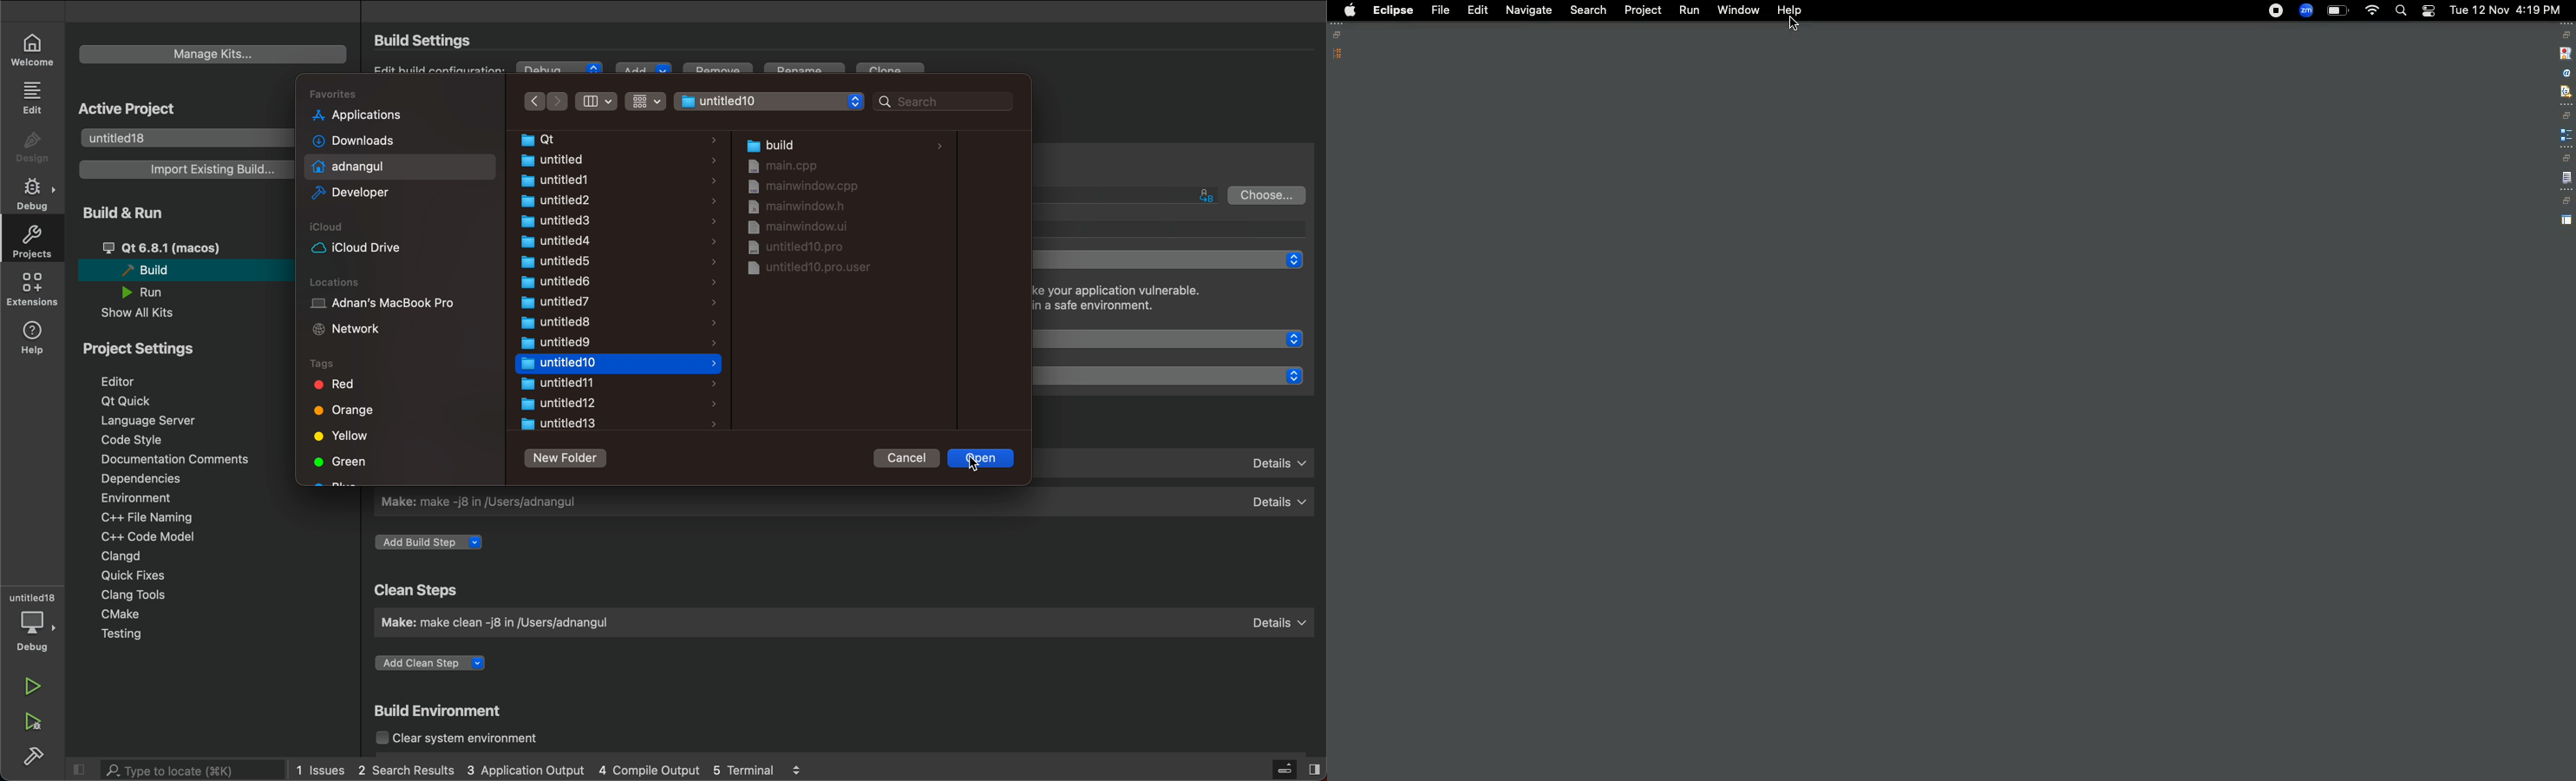  I want to click on cancel, so click(910, 459).